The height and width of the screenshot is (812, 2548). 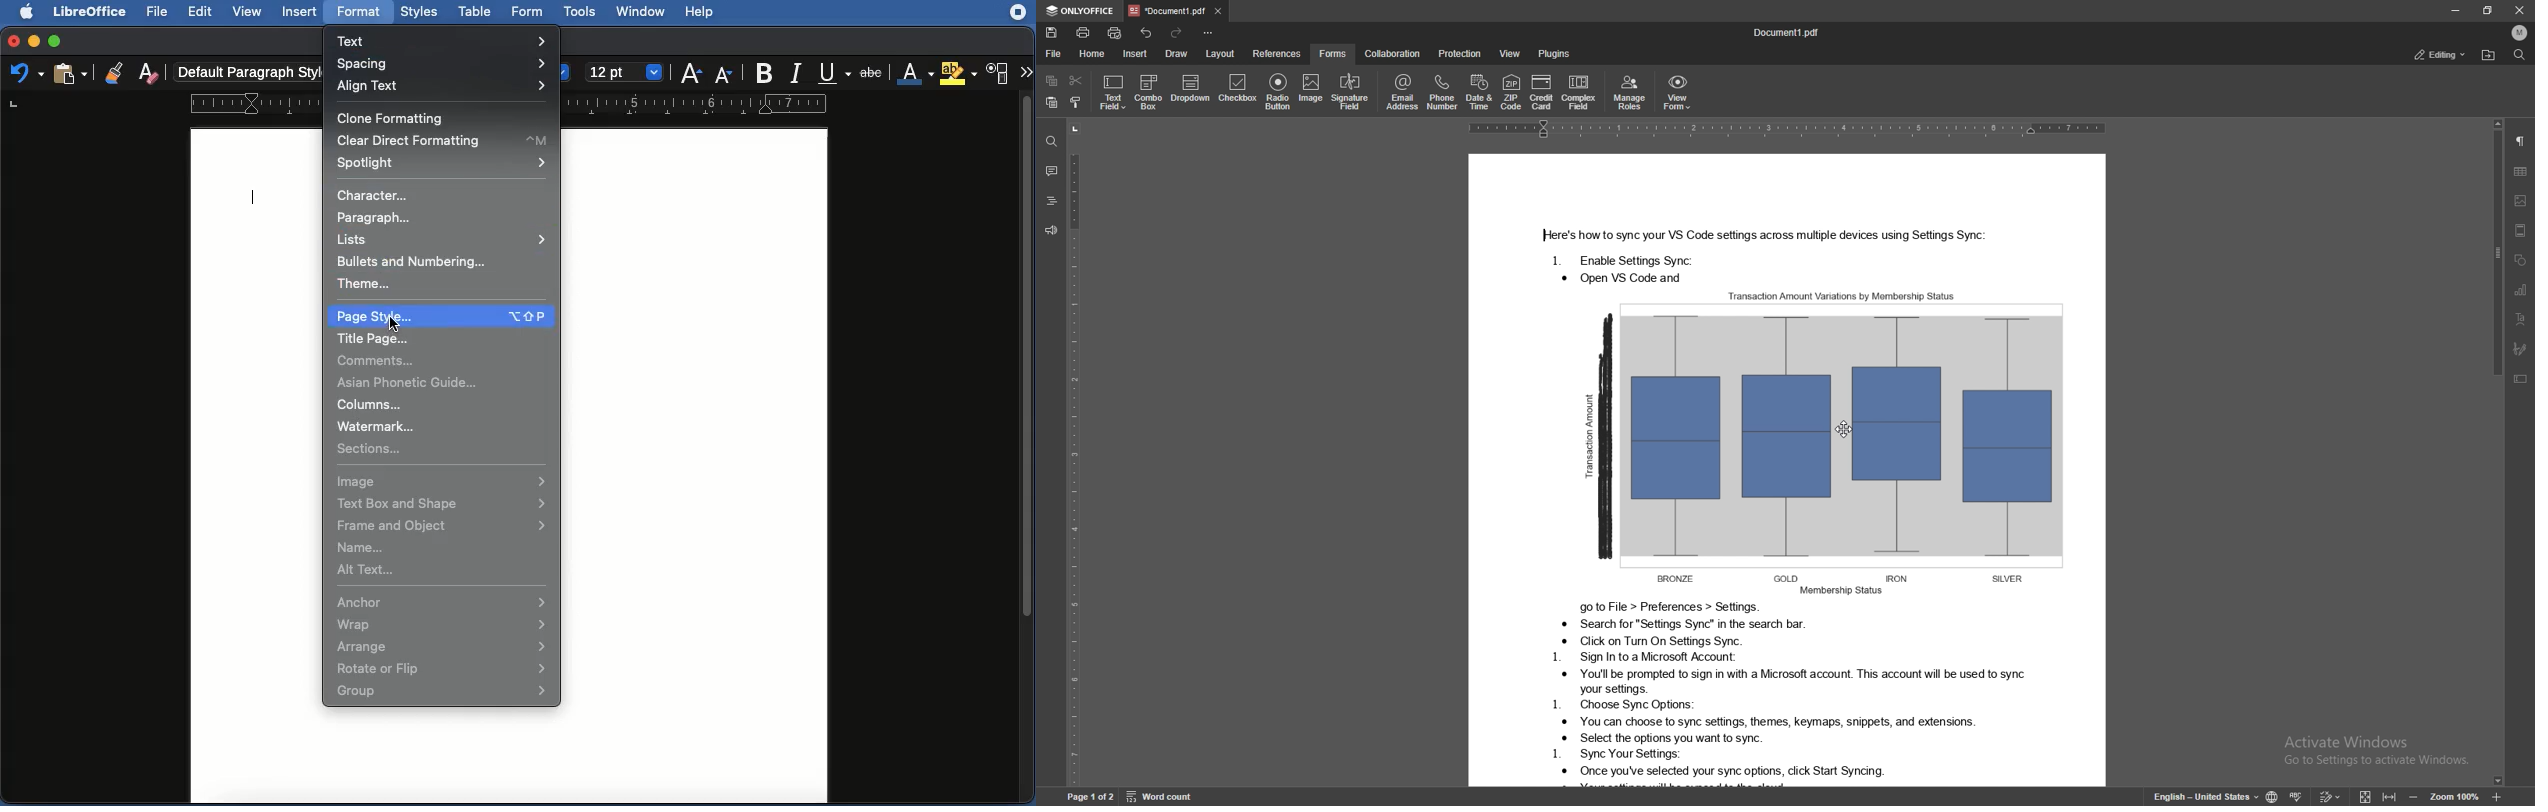 What do you see at coordinates (375, 339) in the screenshot?
I see `Title page` at bounding box center [375, 339].